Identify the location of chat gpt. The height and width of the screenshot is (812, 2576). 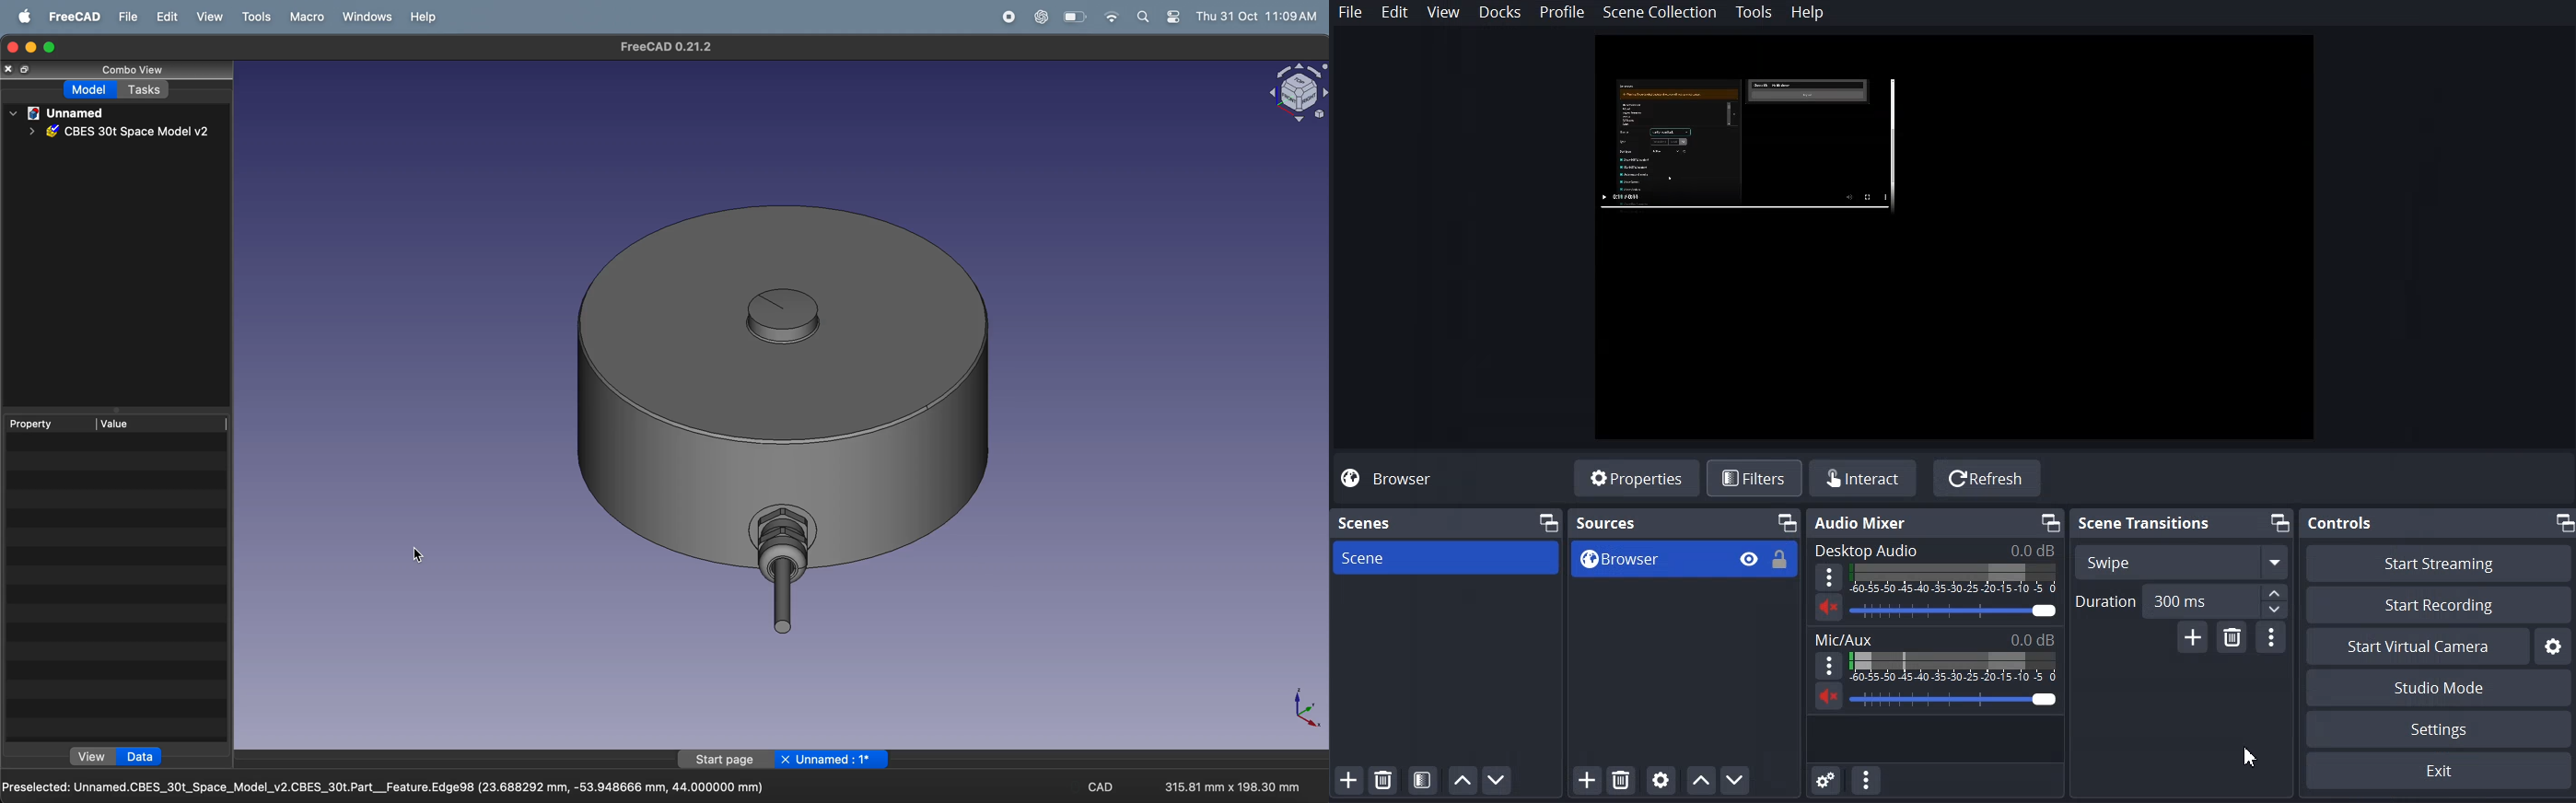
(1041, 18).